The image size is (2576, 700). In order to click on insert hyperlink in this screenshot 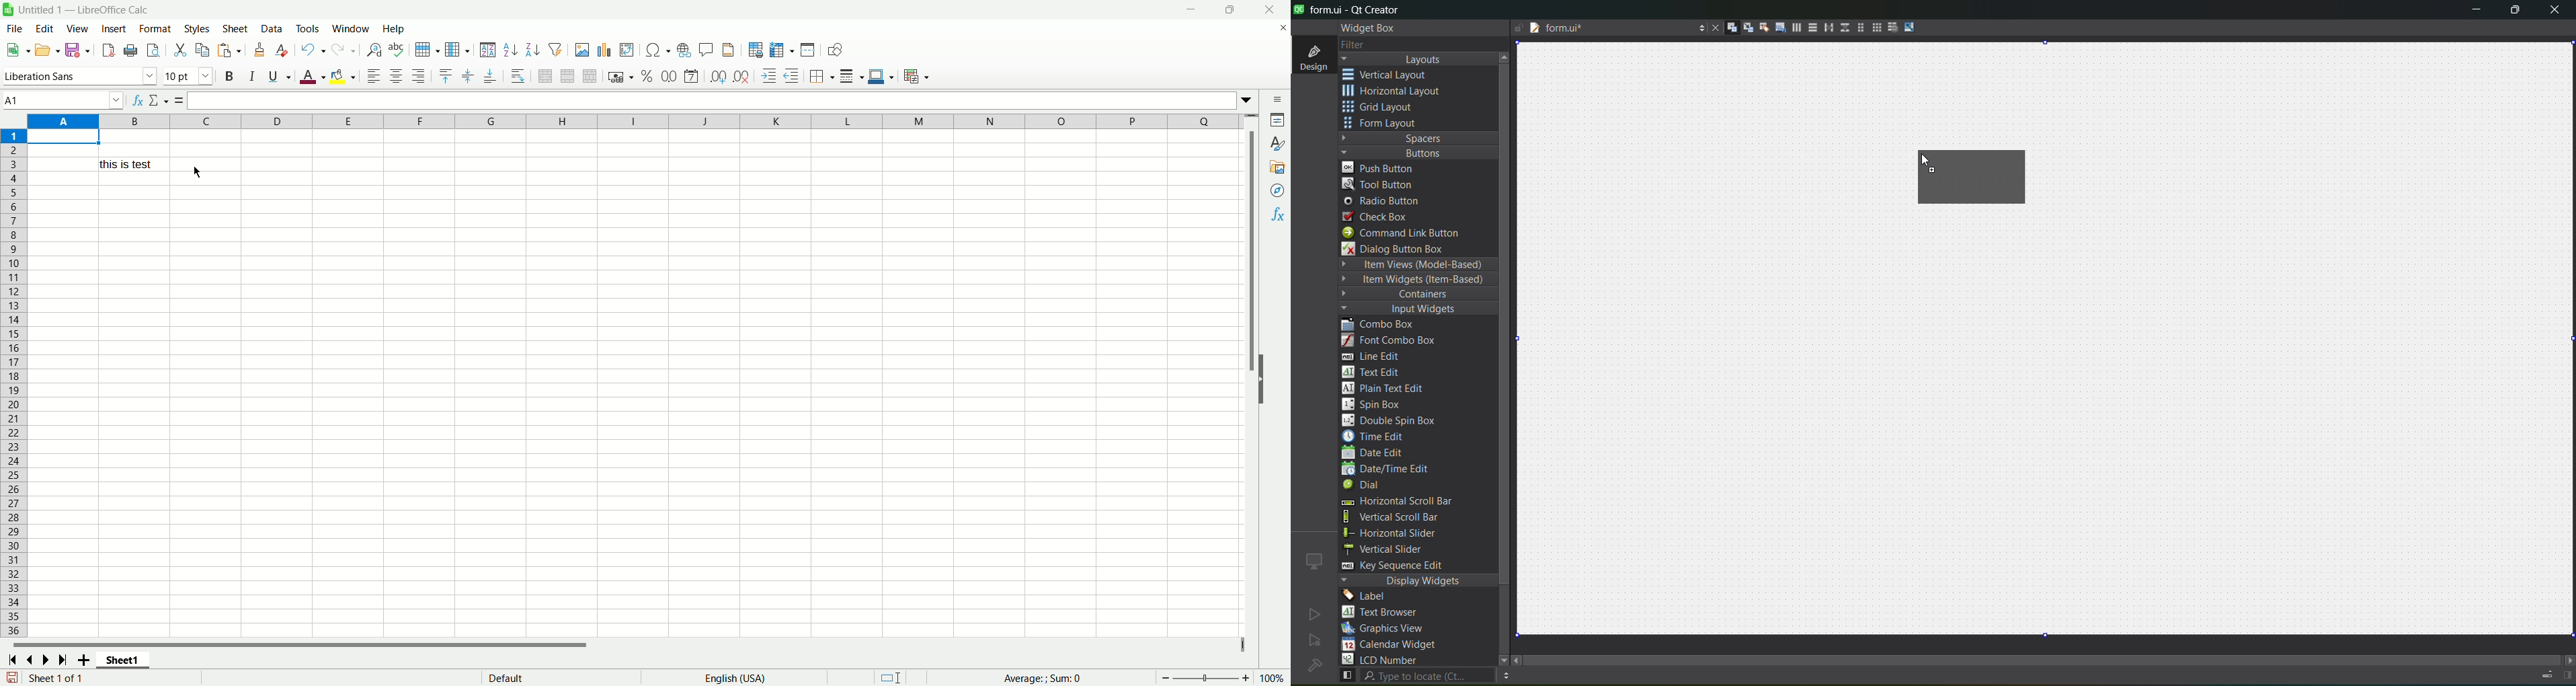, I will do `click(684, 50)`.